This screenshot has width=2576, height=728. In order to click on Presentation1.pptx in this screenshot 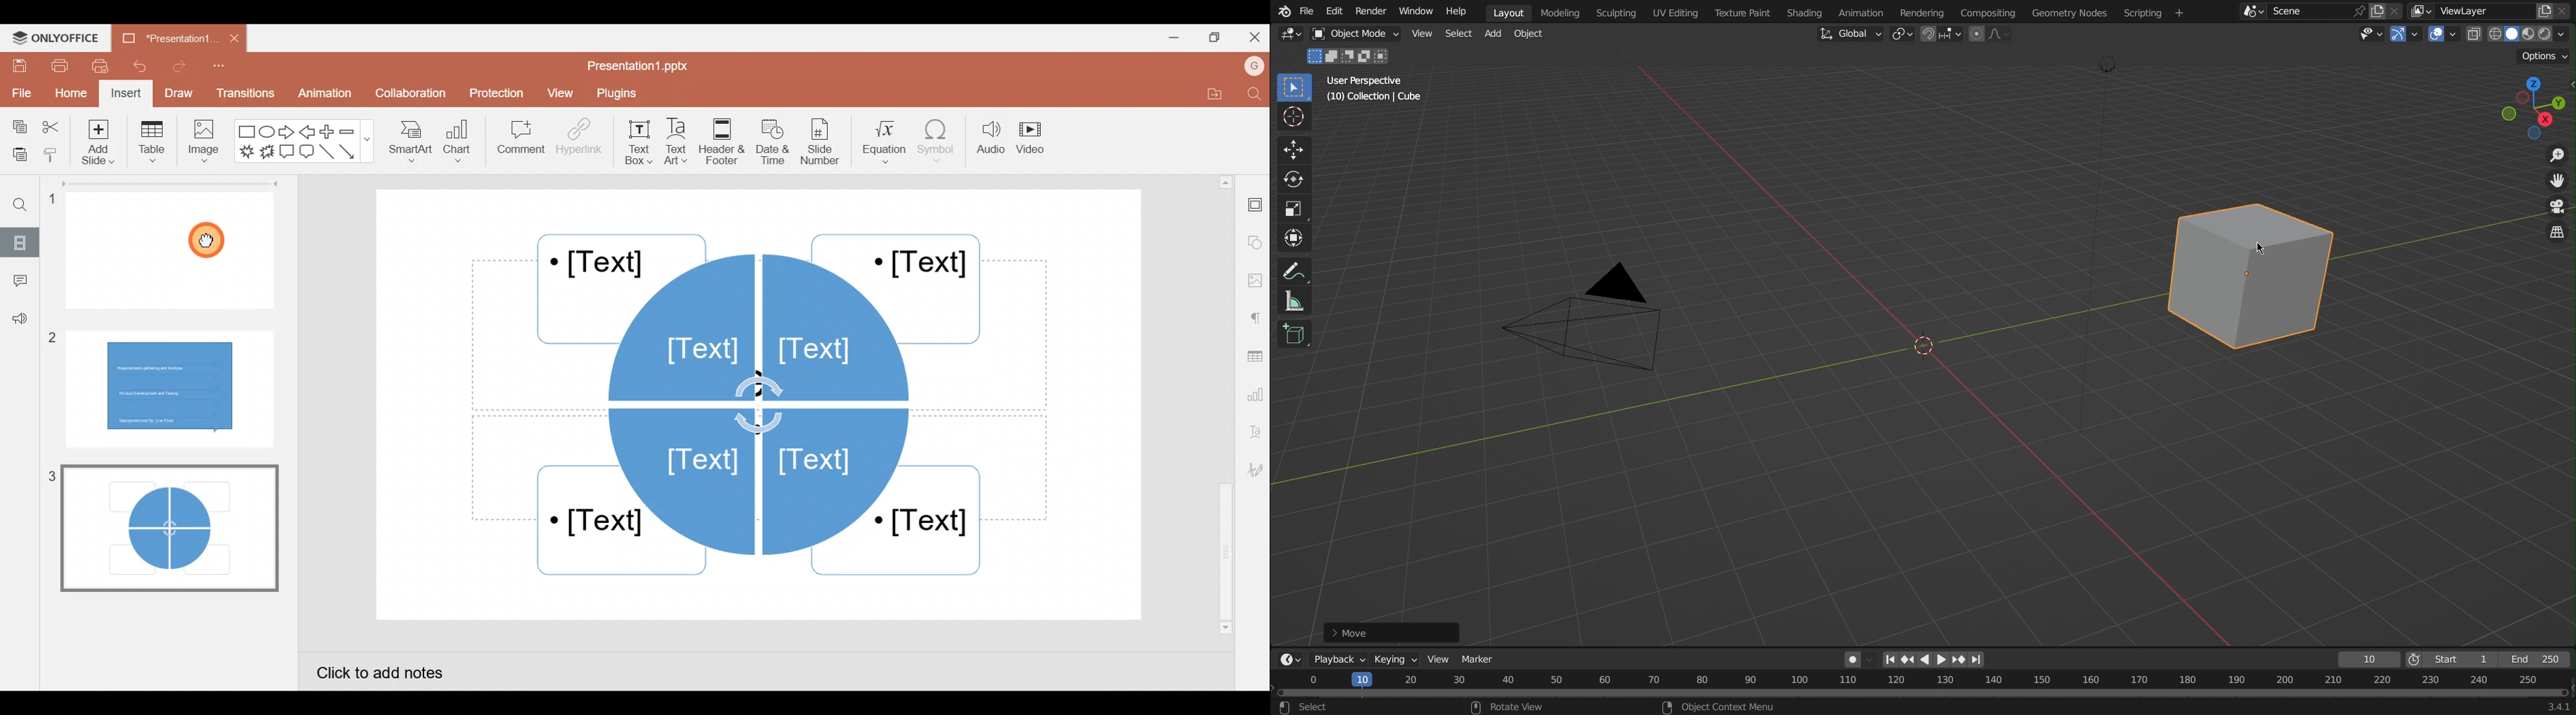, I will do `click(644, 66)`.